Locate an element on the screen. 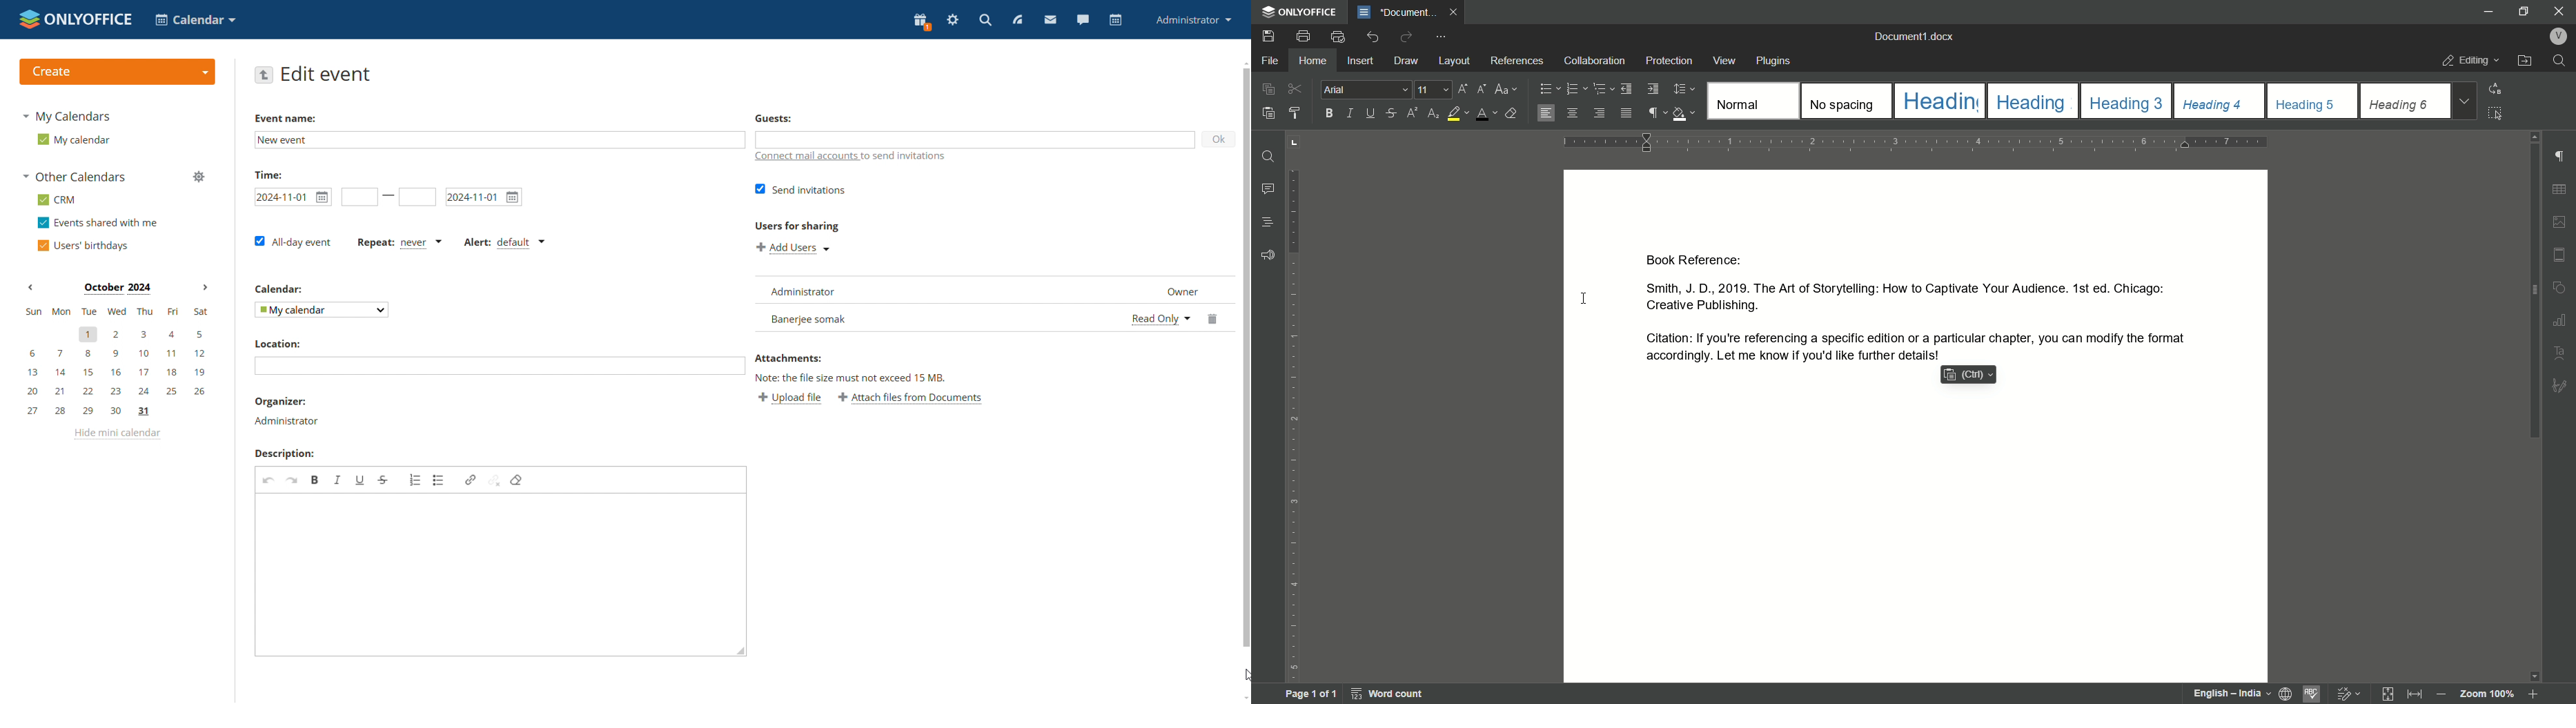 The height and width of the screenshot is (728, 2576). close is located at coordinates (2560, 10).